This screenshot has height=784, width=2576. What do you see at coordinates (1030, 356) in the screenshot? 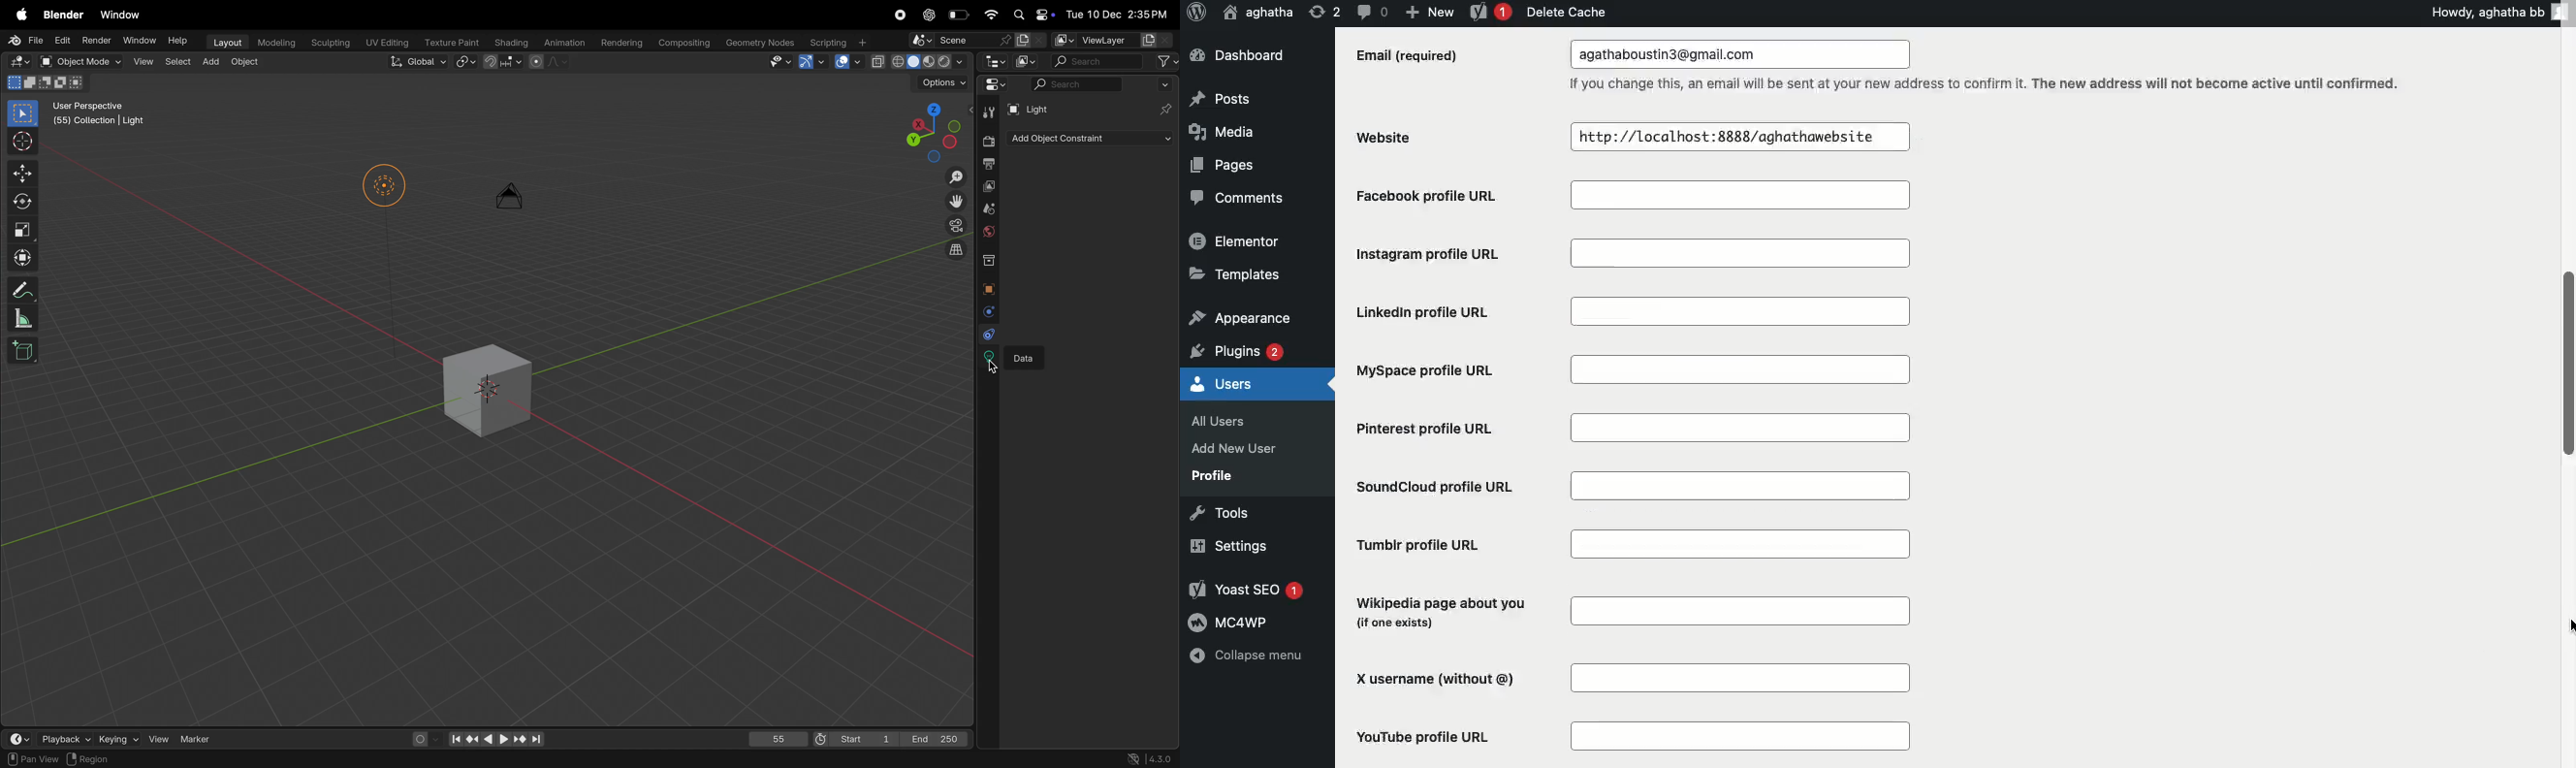
I see `Data` at bounding box center [1030, 356].